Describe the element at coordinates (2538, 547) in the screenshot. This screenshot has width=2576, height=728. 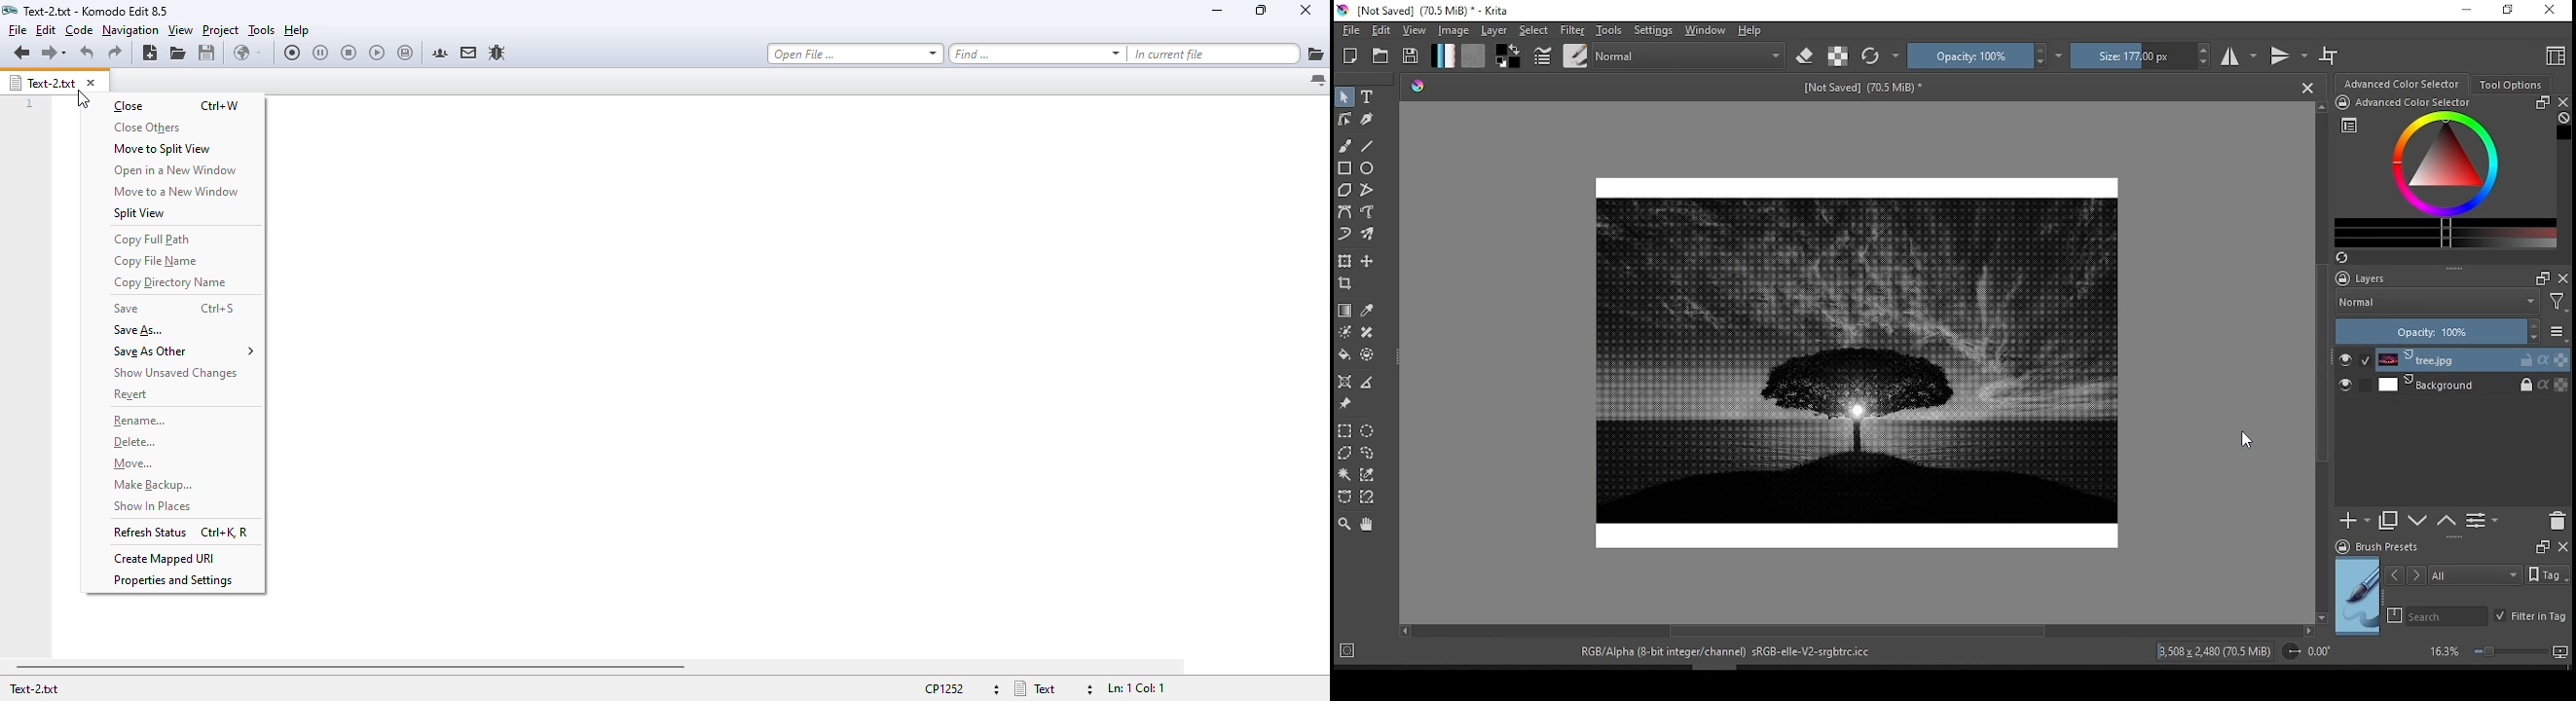
I see `Frame` at that location.